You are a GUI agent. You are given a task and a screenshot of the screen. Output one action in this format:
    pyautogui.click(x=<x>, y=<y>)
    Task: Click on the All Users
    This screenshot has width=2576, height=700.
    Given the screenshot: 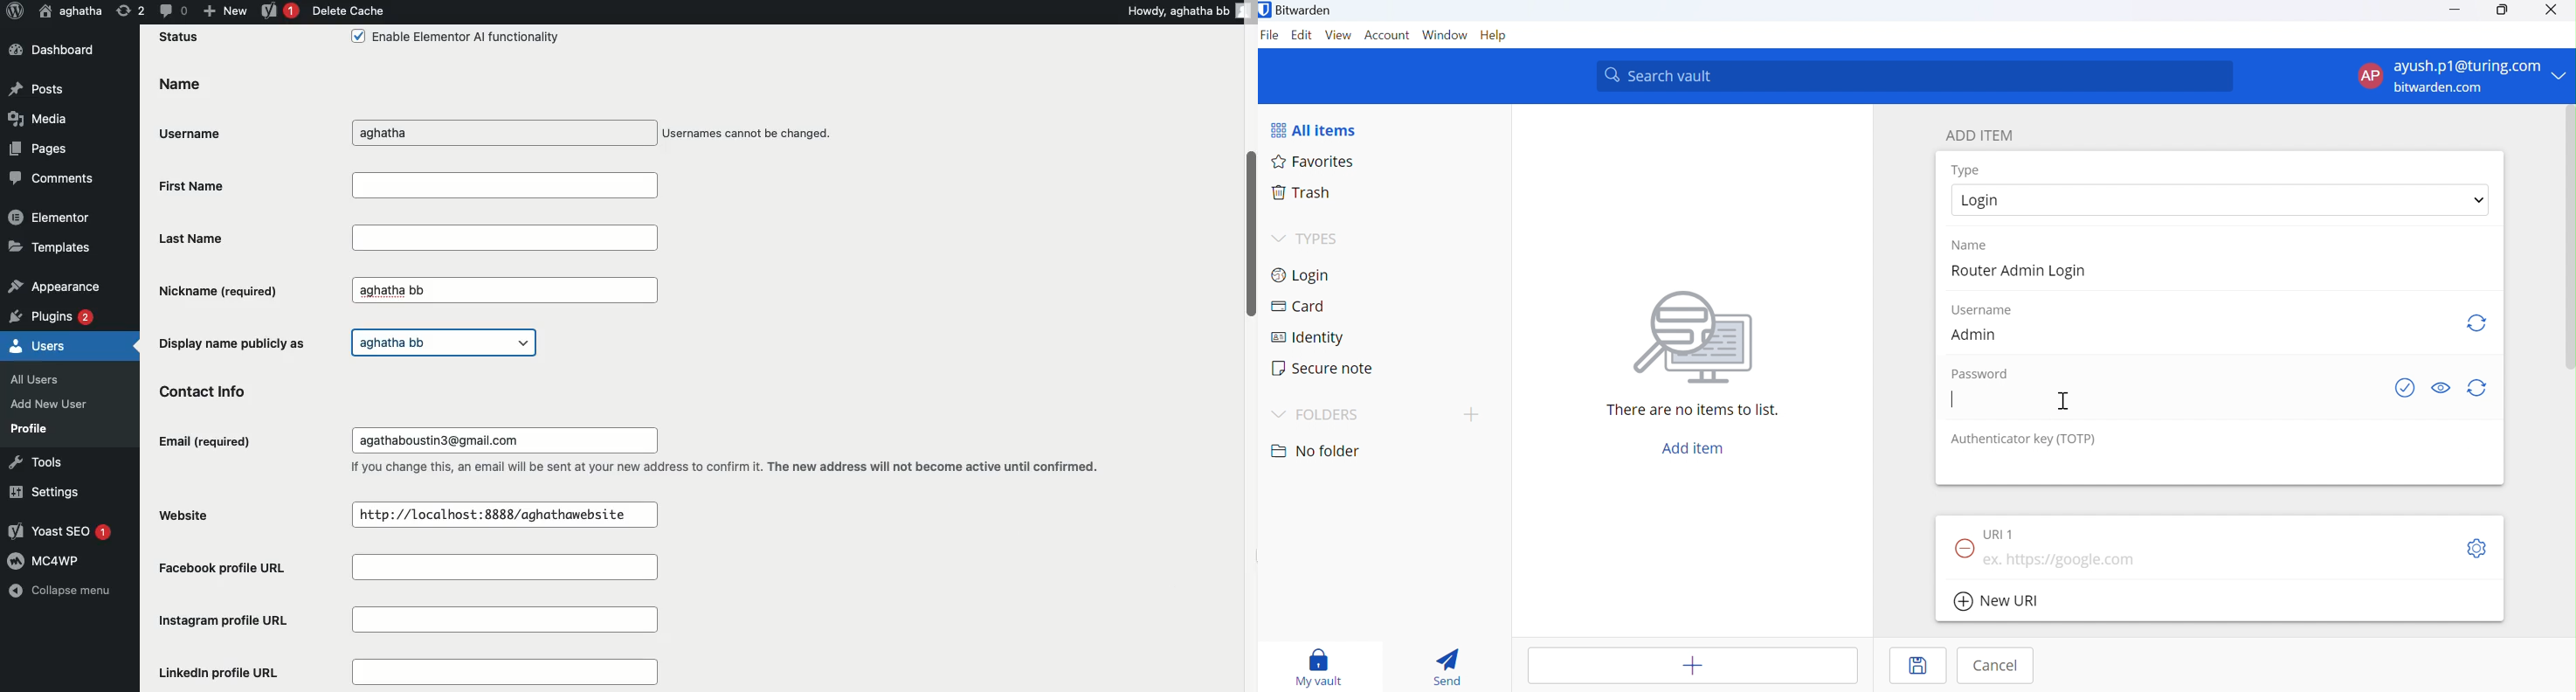 What is the action you would take?
    pyautogui.click(x=44, y=377)
    